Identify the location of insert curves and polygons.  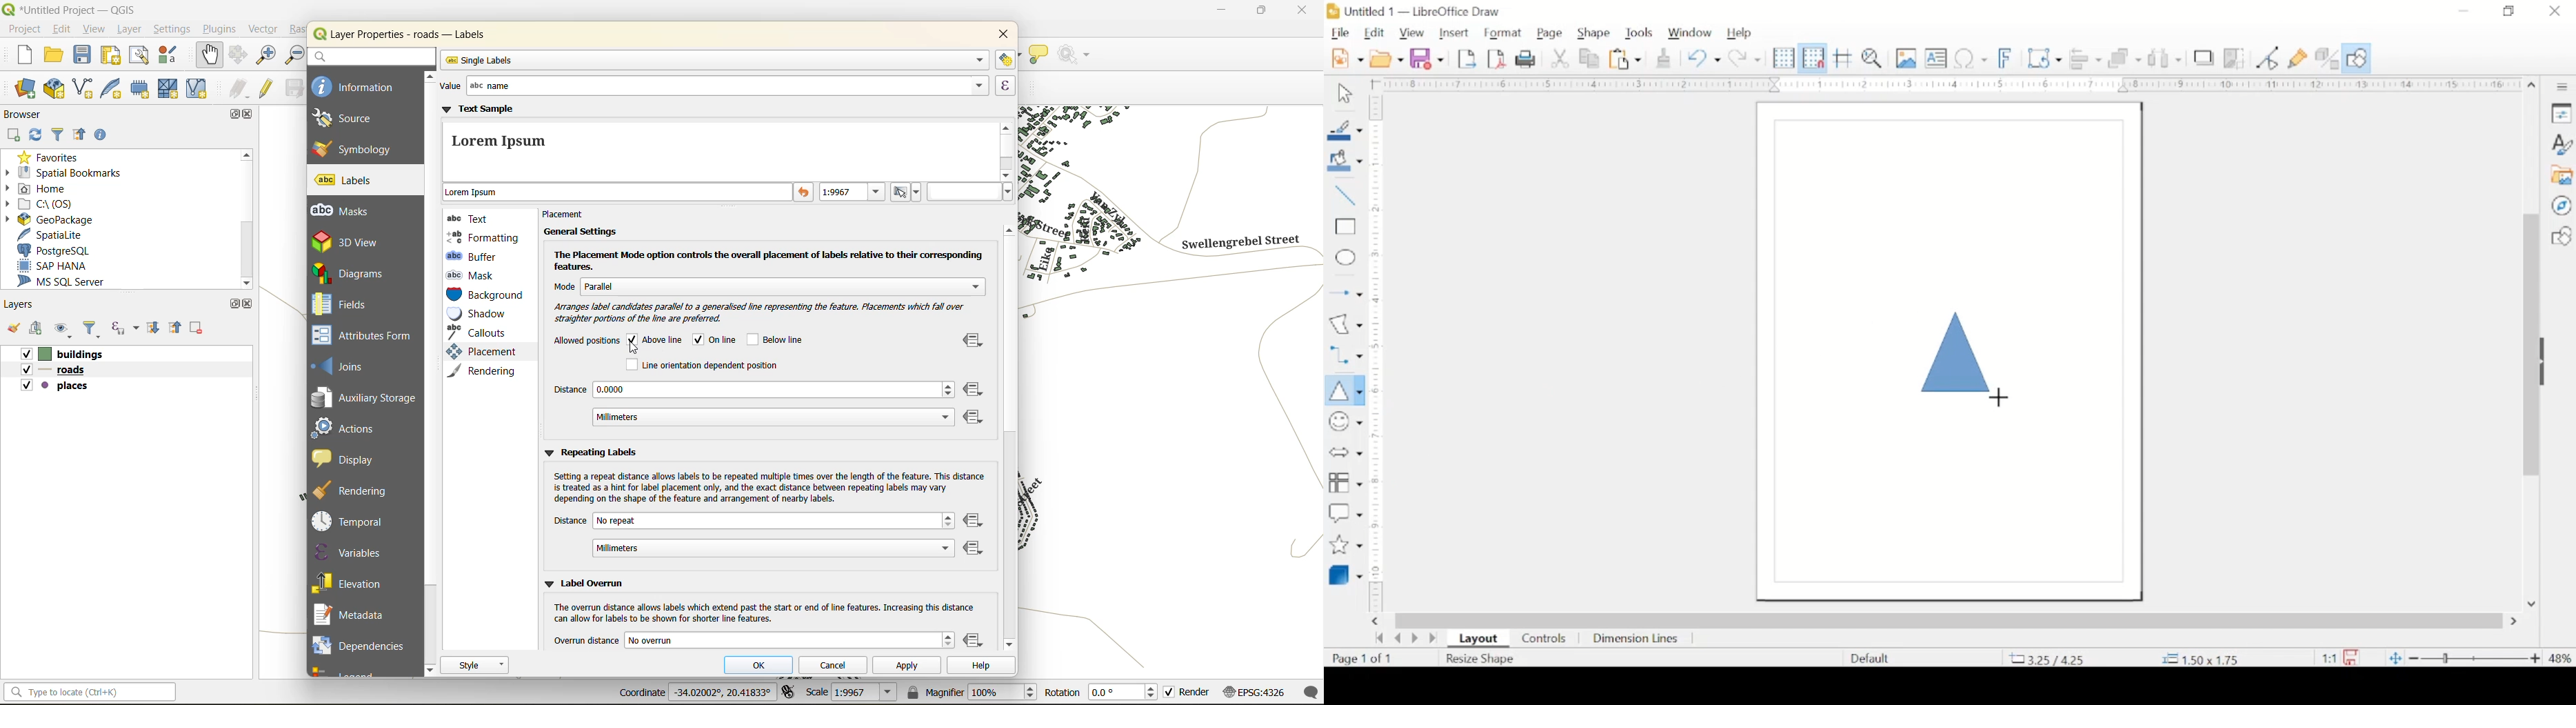
(1345, 324).